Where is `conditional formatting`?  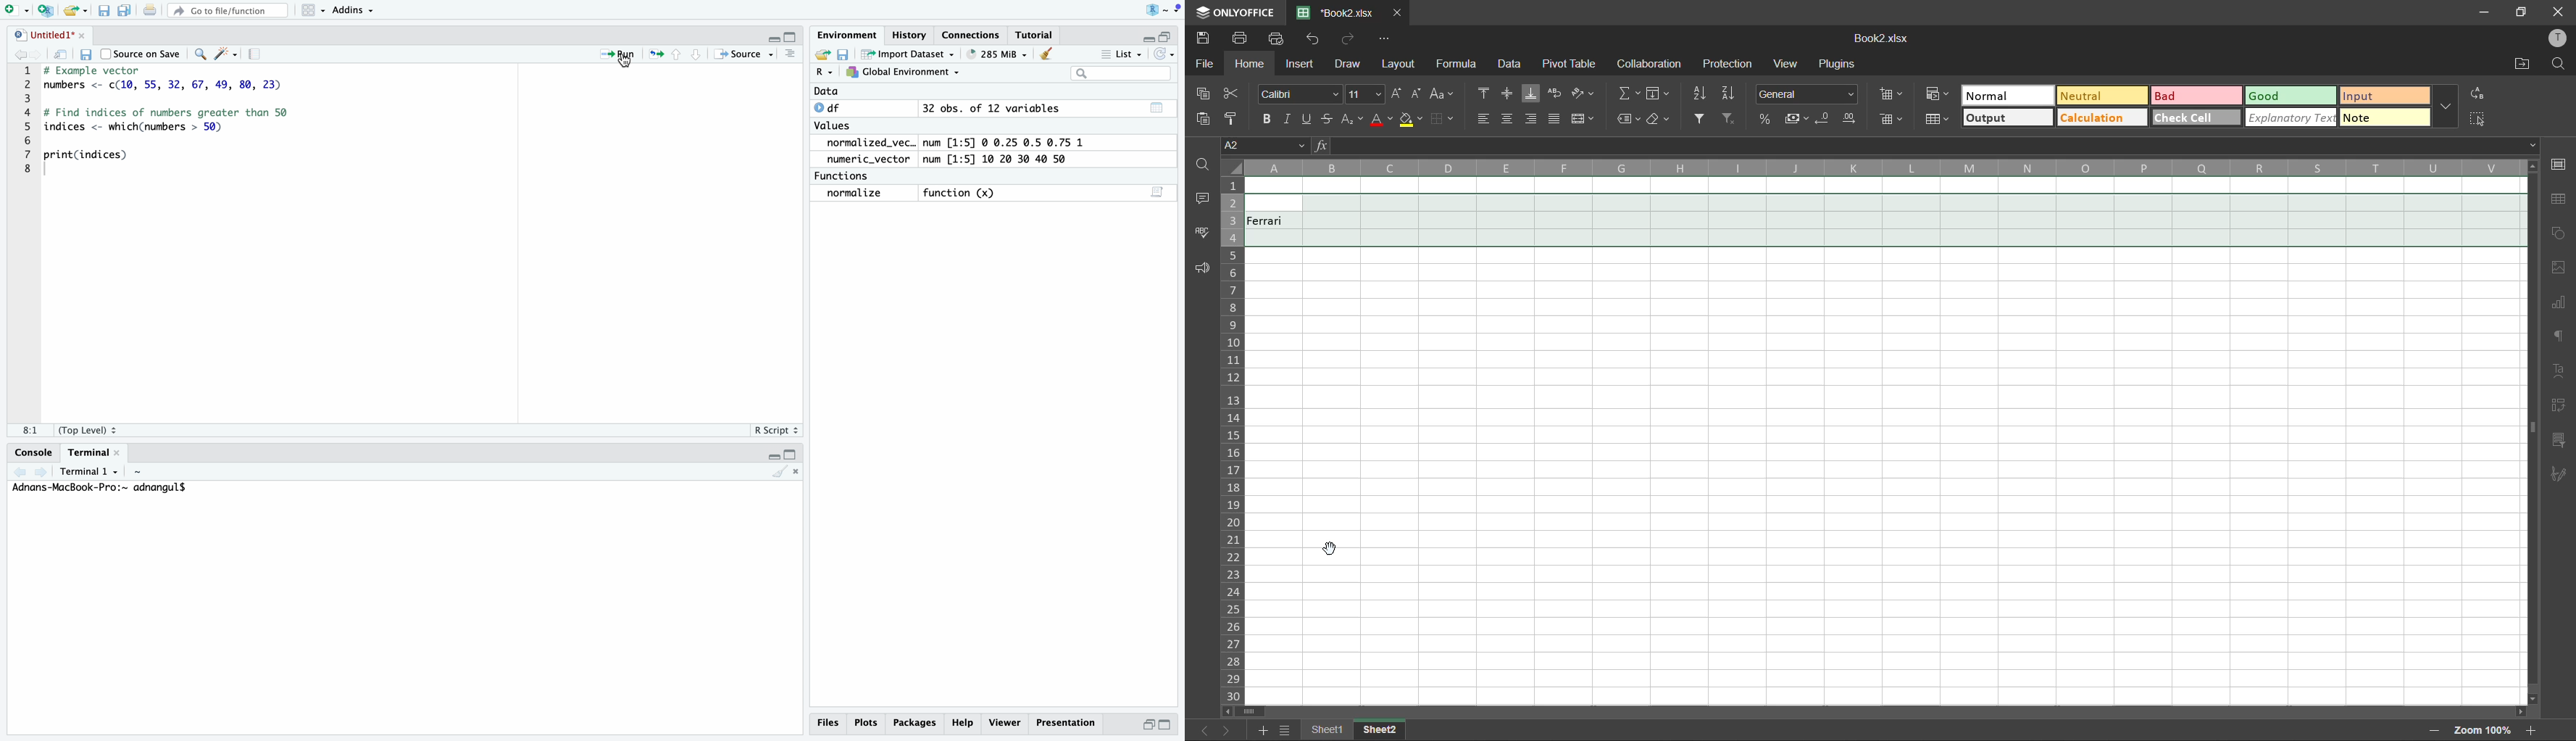 conditional formatting is located at coordinates (1938, 93).